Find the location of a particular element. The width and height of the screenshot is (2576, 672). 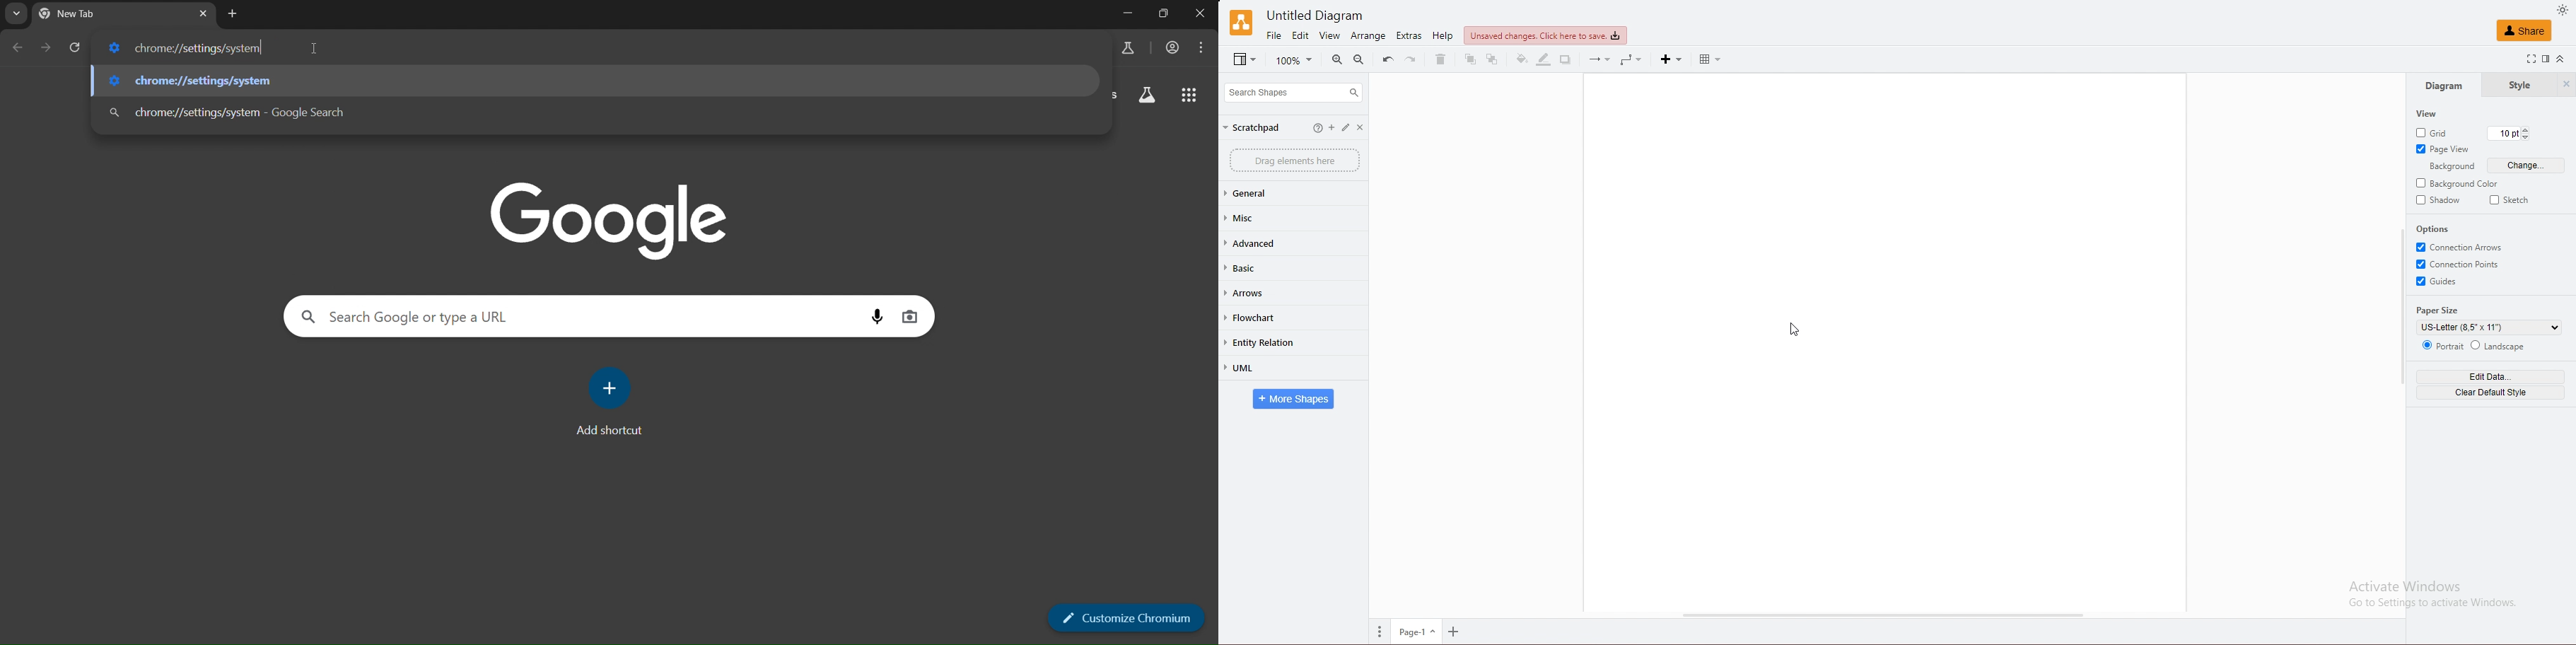

help is located at coordinates (1310, 127).